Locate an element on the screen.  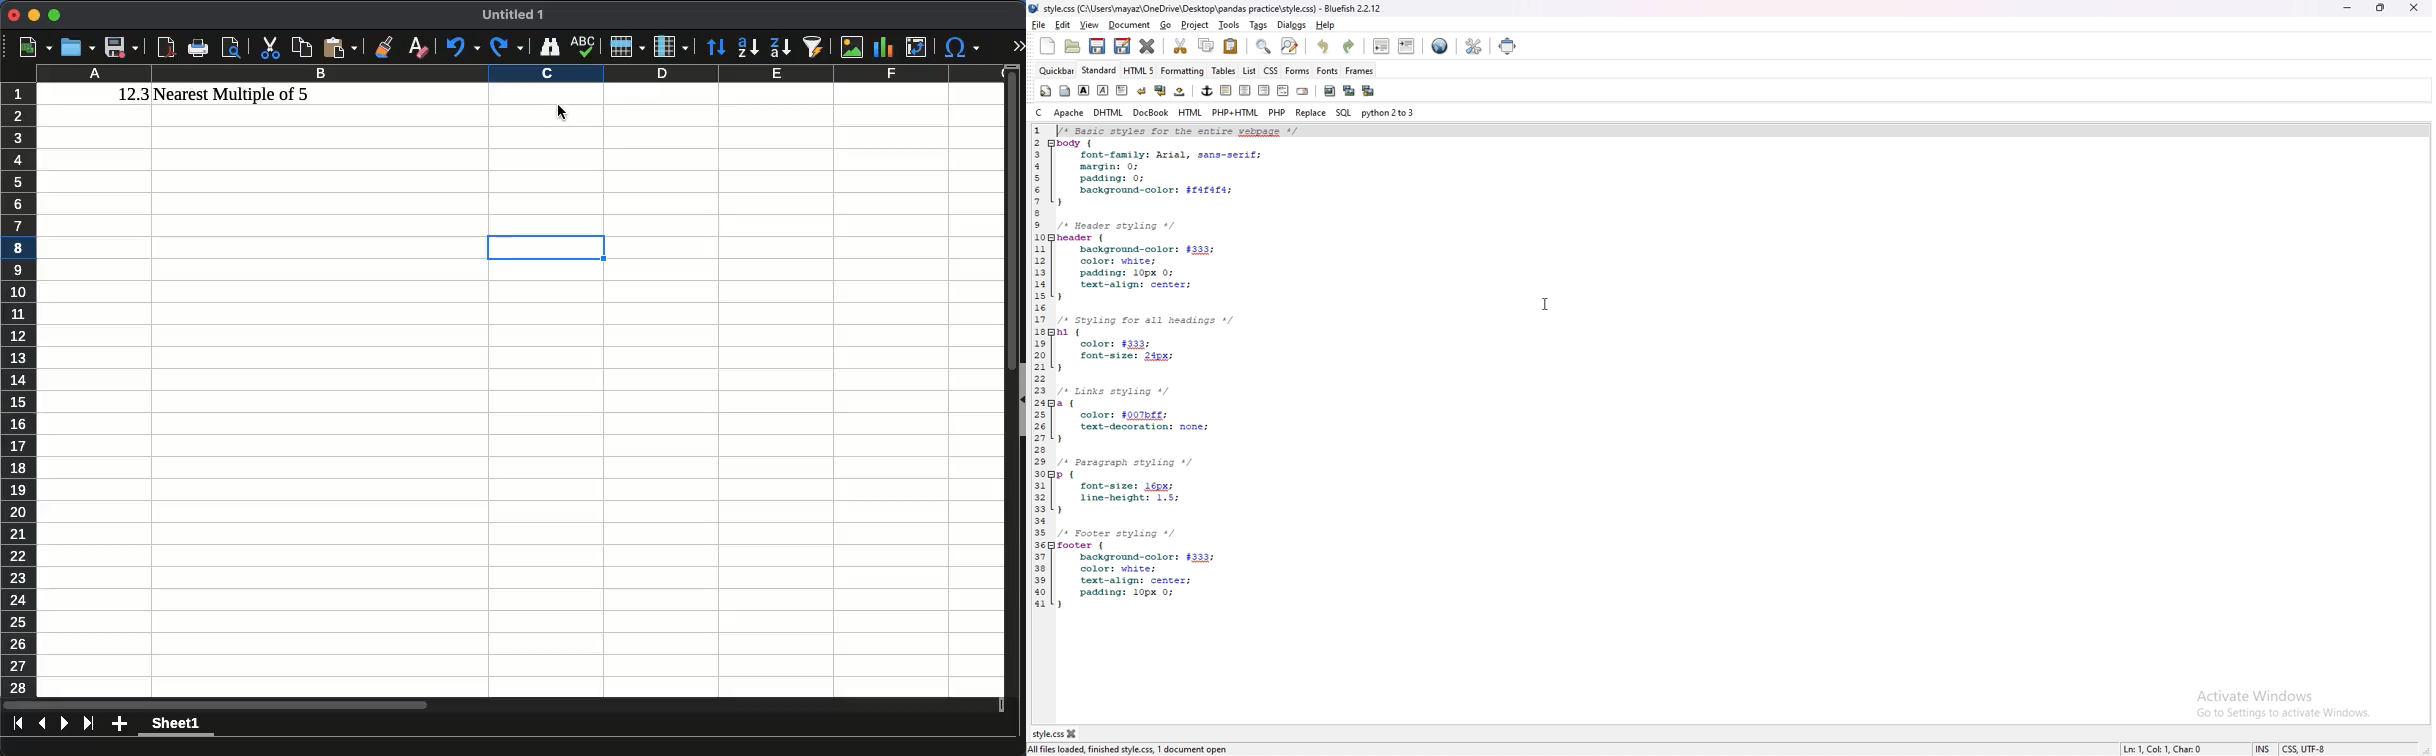
maximize is located at coordinates (53, 14).